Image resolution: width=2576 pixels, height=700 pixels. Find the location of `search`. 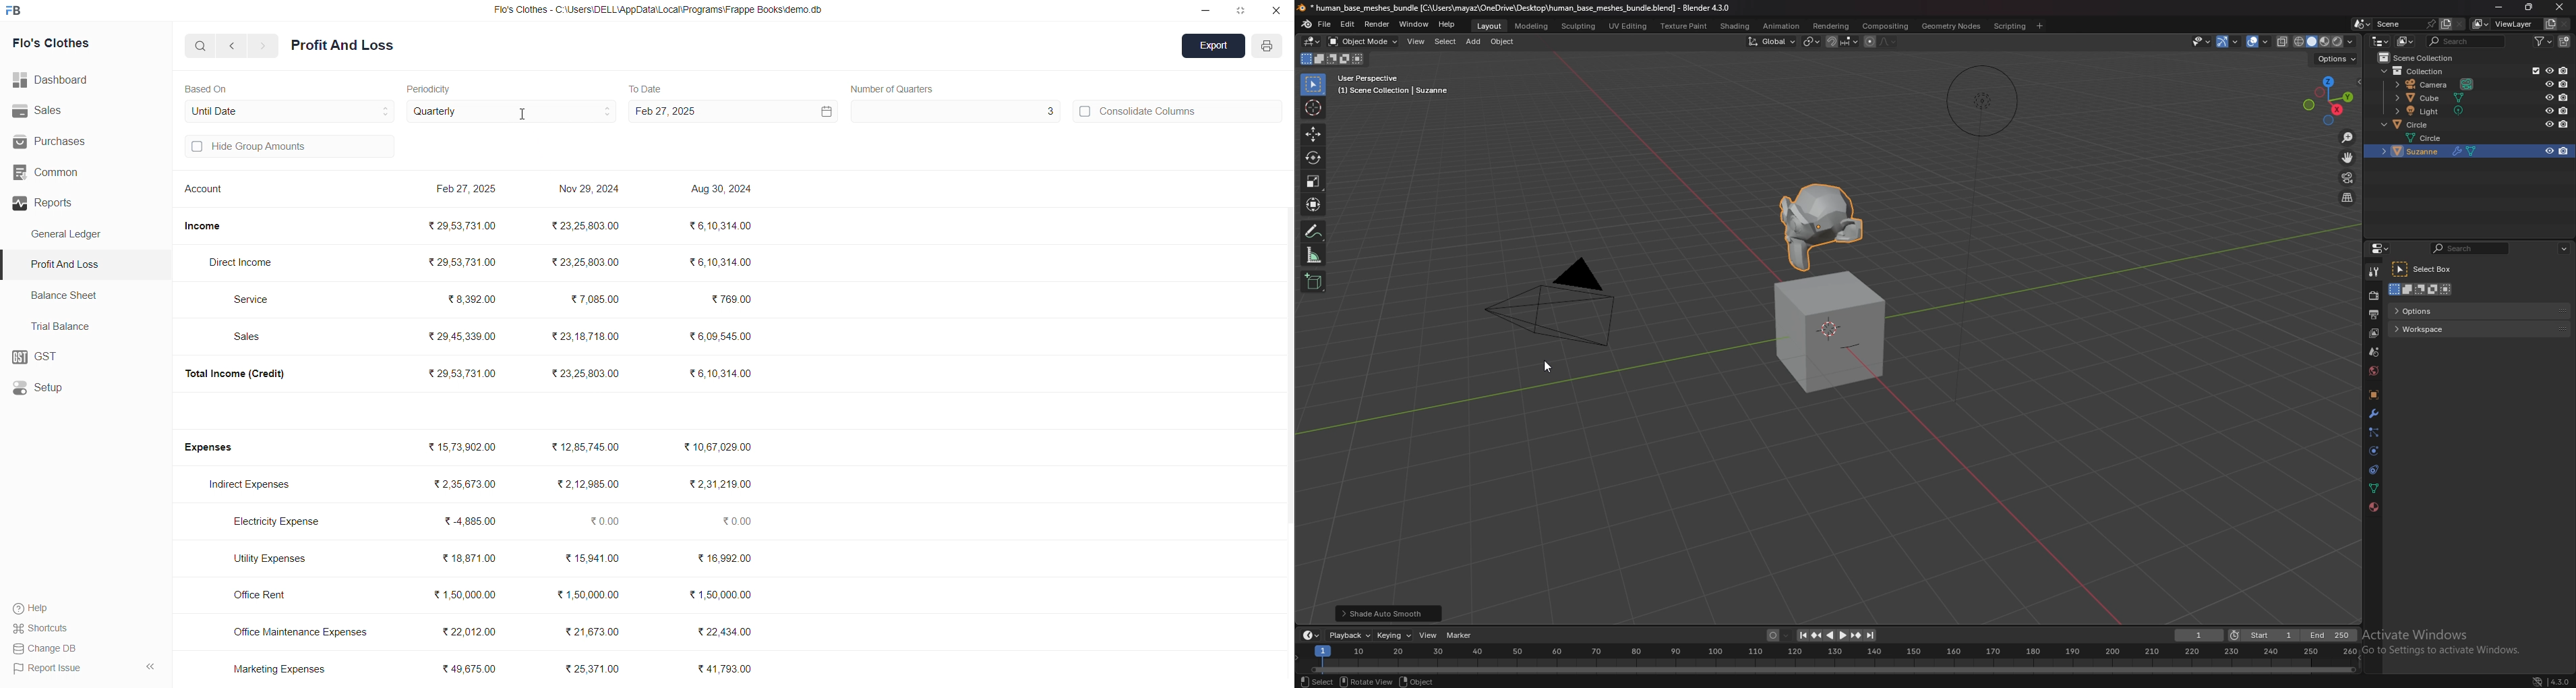

search is located at coordinates (201, 45).